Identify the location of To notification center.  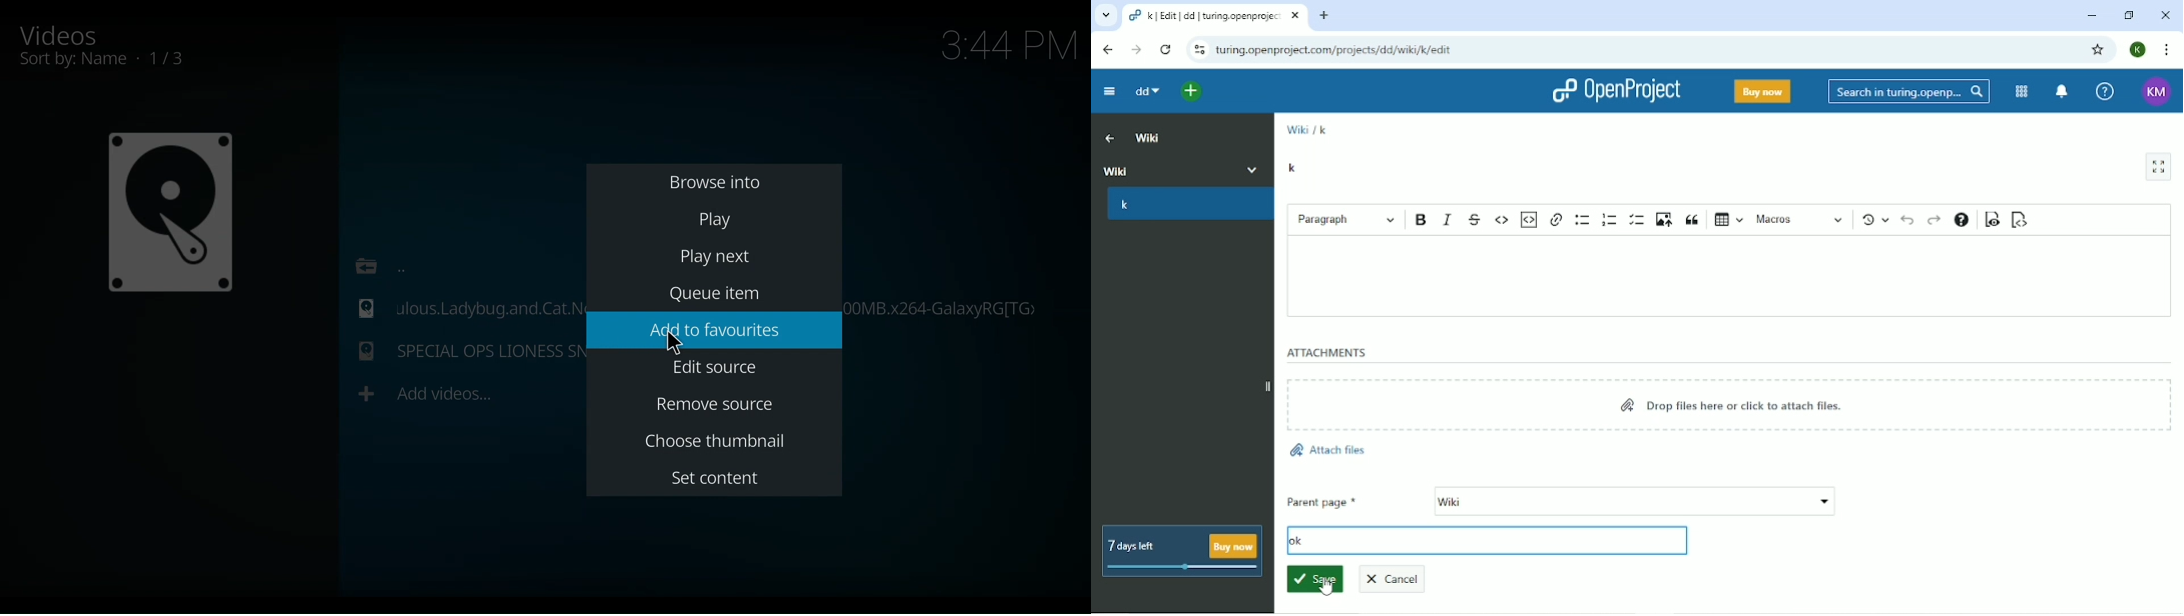
(2062, 91).